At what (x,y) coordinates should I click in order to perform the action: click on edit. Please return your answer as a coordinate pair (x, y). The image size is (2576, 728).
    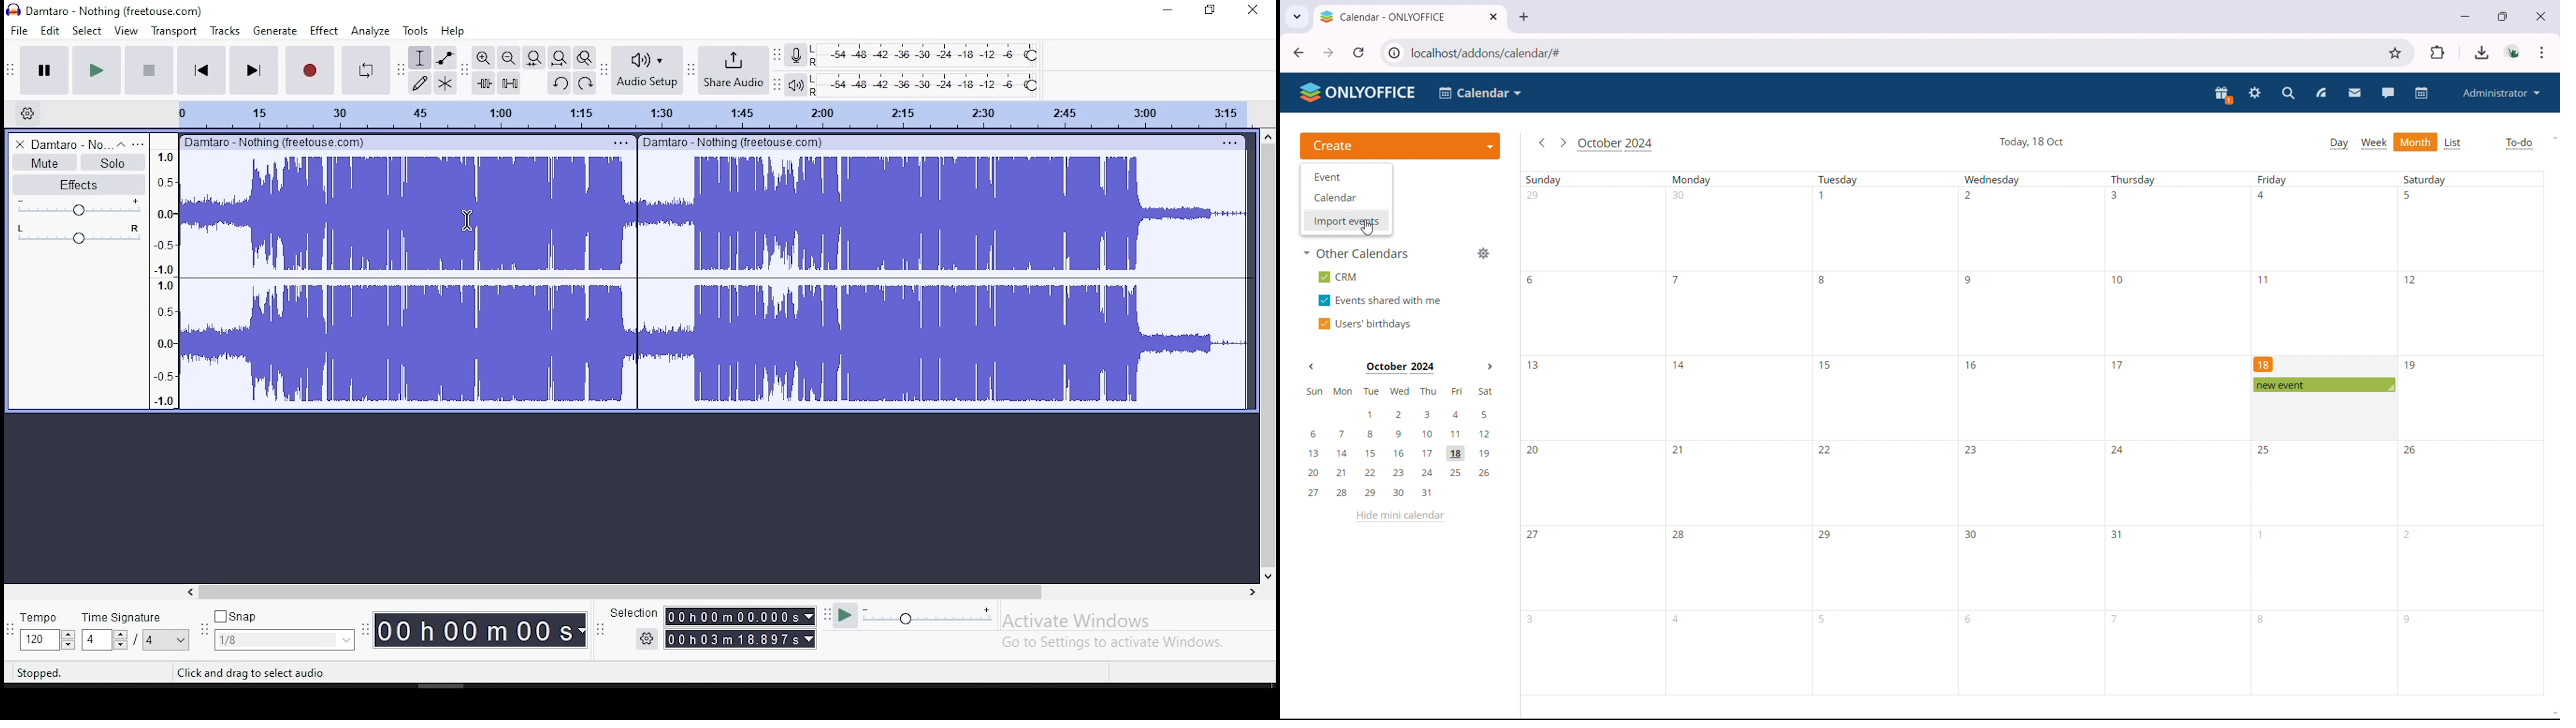
    Looking at the image, I should click on (51, 30).